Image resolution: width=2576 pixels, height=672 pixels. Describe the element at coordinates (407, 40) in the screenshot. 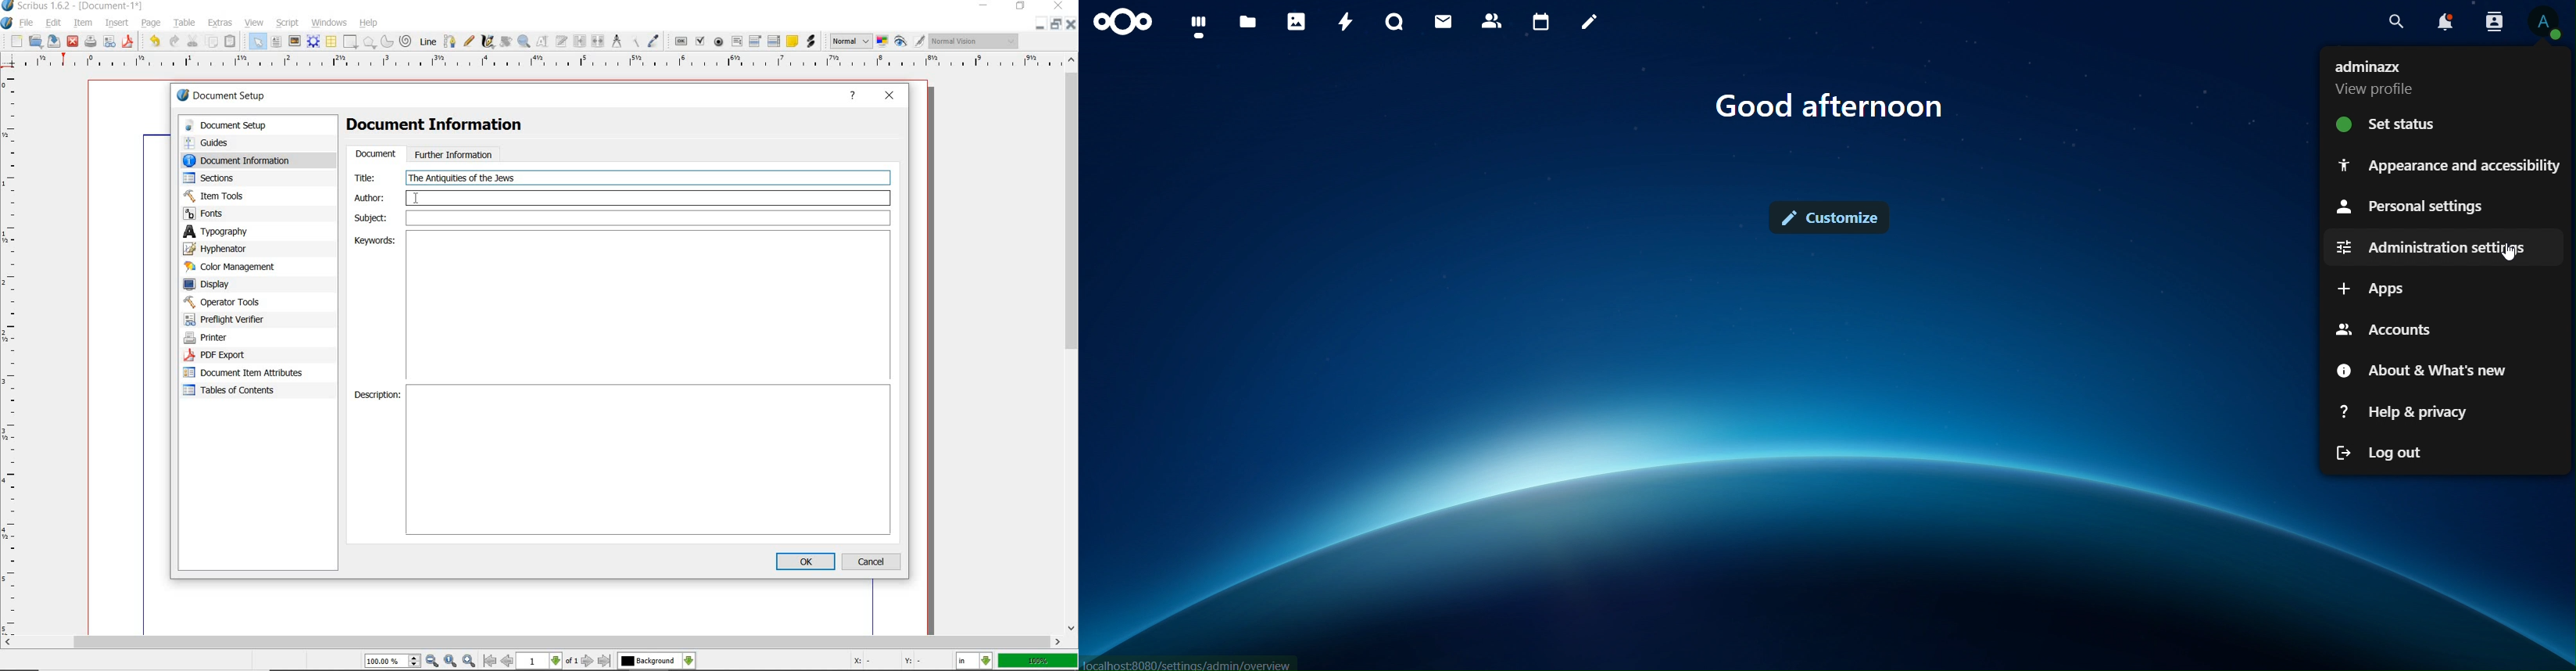

I see `spiral` at that location.